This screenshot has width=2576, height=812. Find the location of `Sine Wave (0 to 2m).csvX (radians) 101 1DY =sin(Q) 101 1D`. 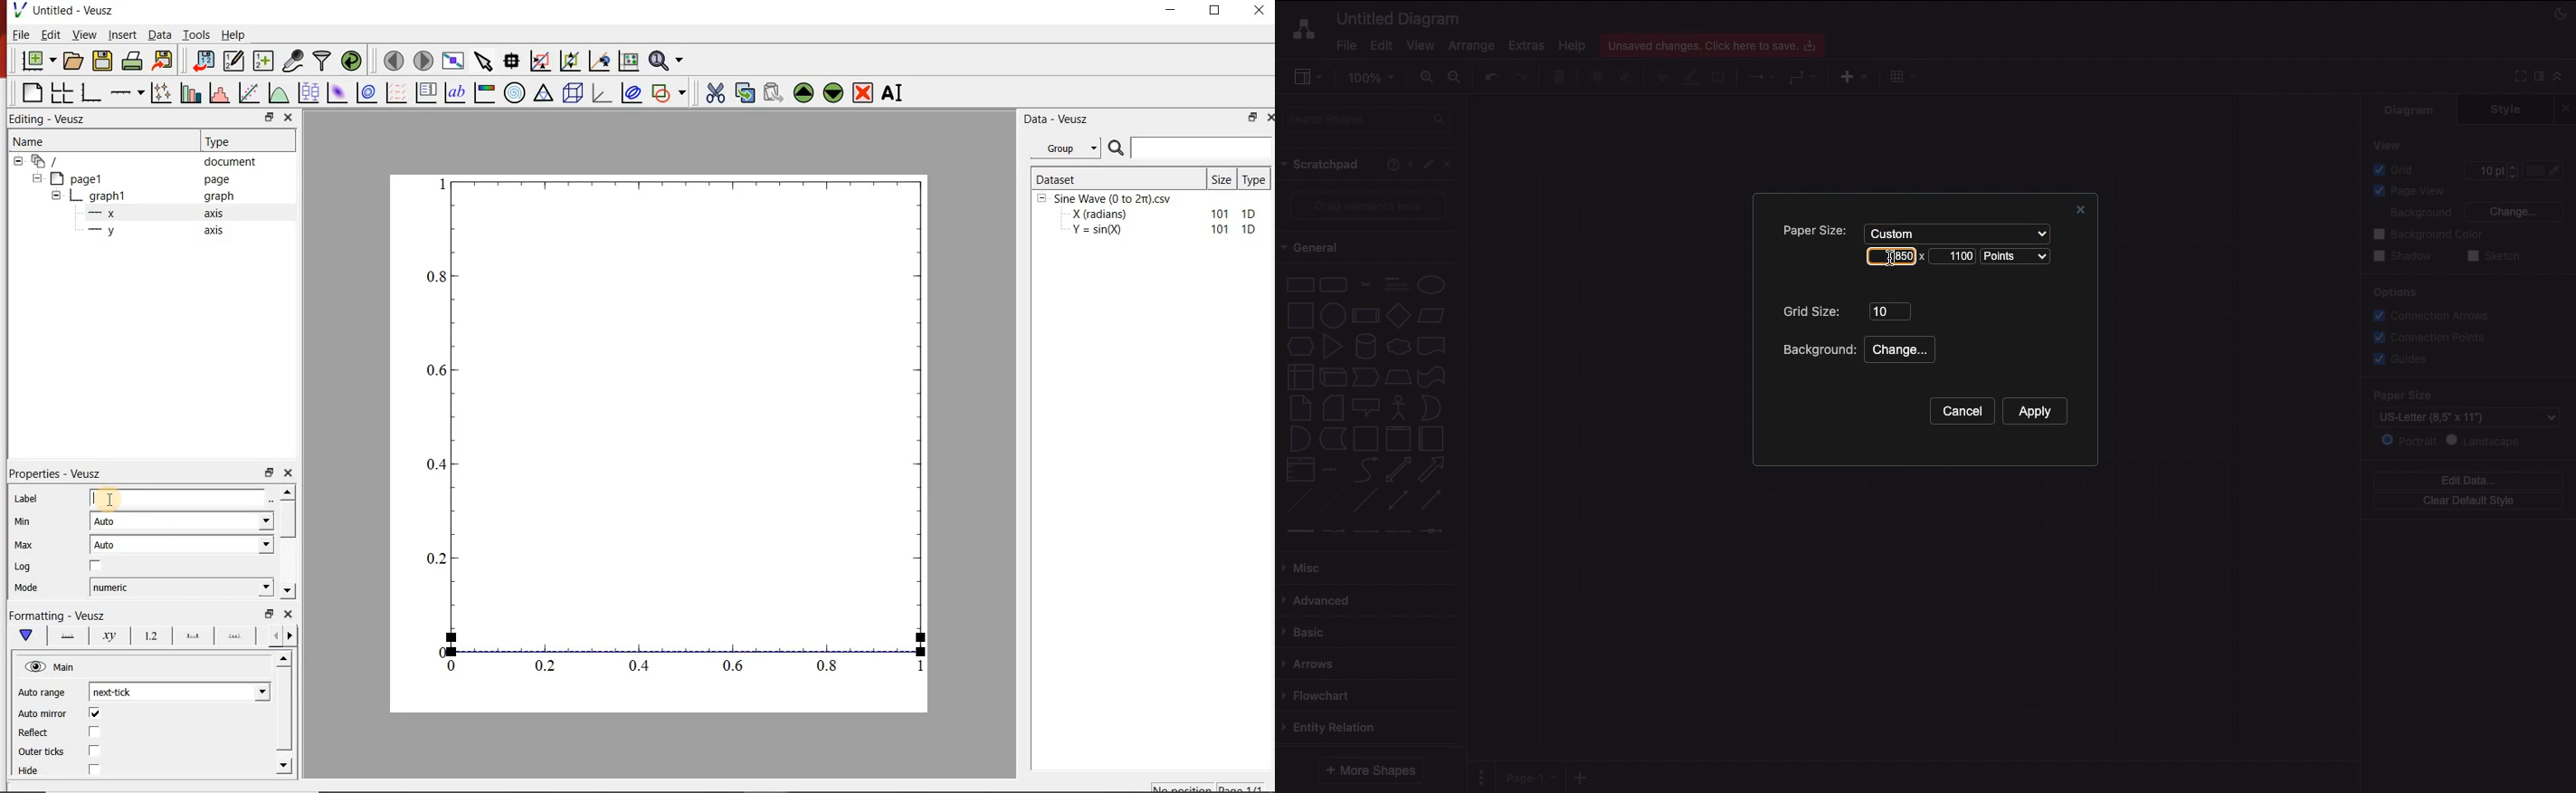

Sine Wave (0 to 2m).csvX (radians) 101 1DY =sin(Q) 101 1D is located at coordinates (1149, 218).